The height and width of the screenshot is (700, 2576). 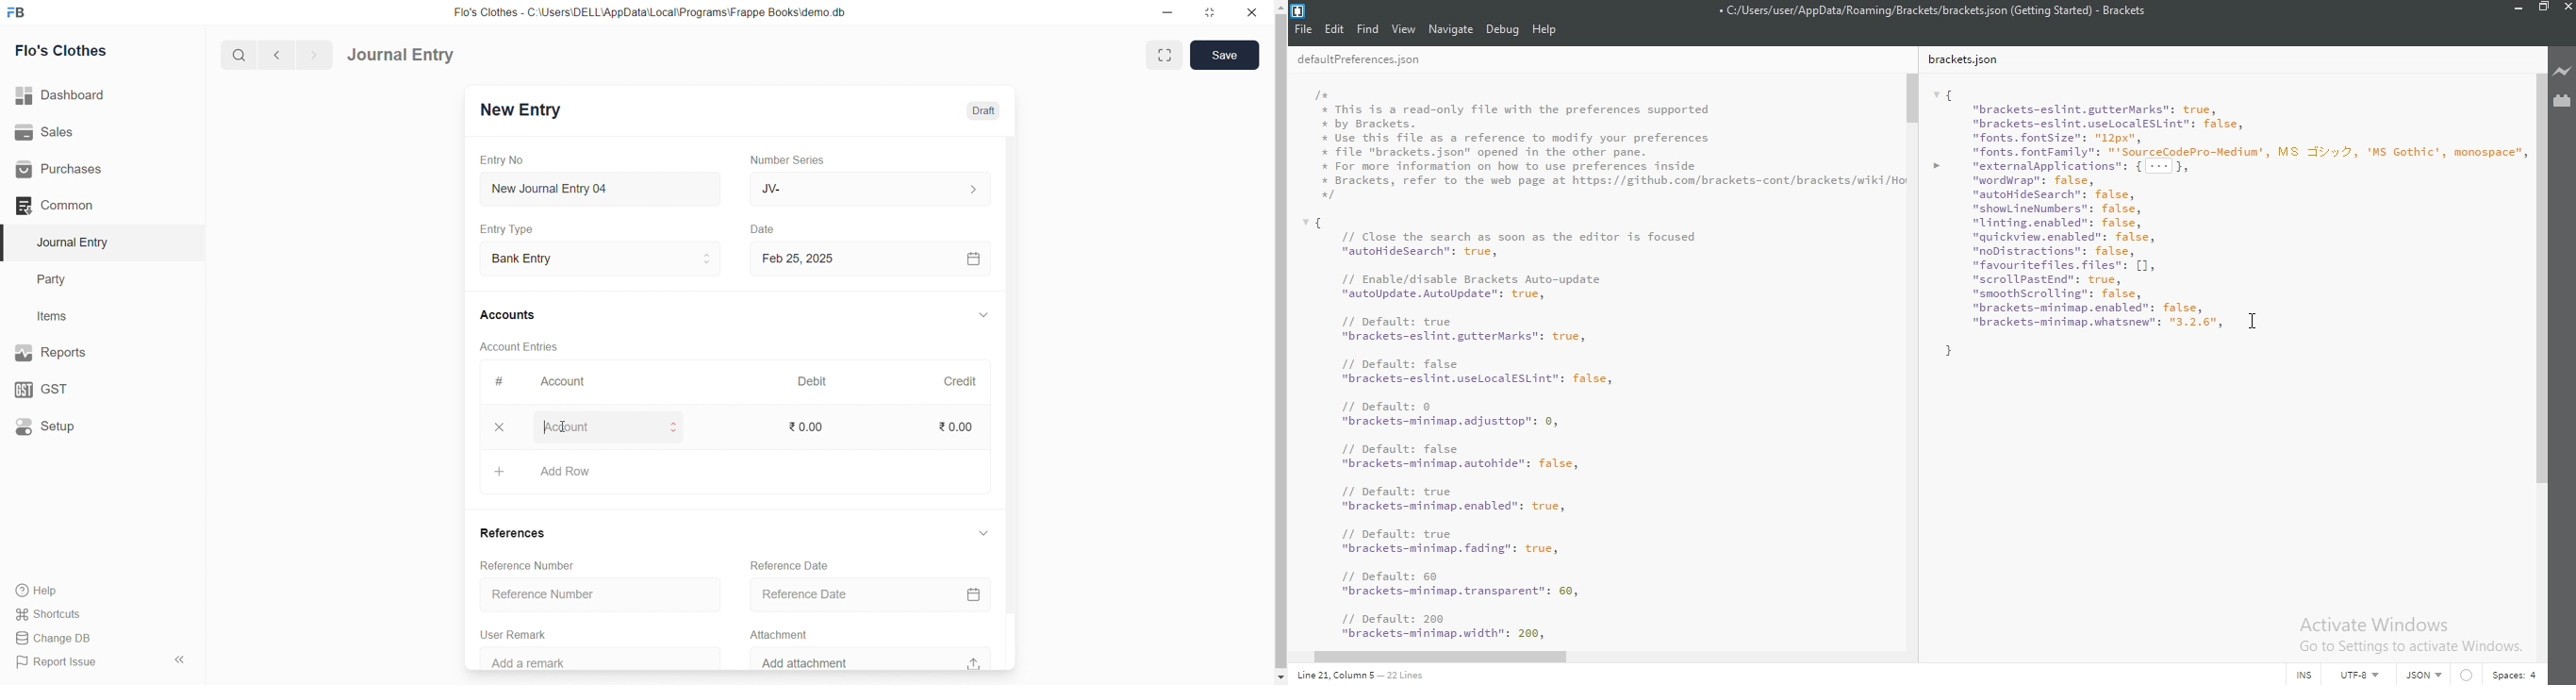 What do you see at coordinates (99, 95) in the screenshot?
I see `Dashboard` at bounding box center [99, 95].